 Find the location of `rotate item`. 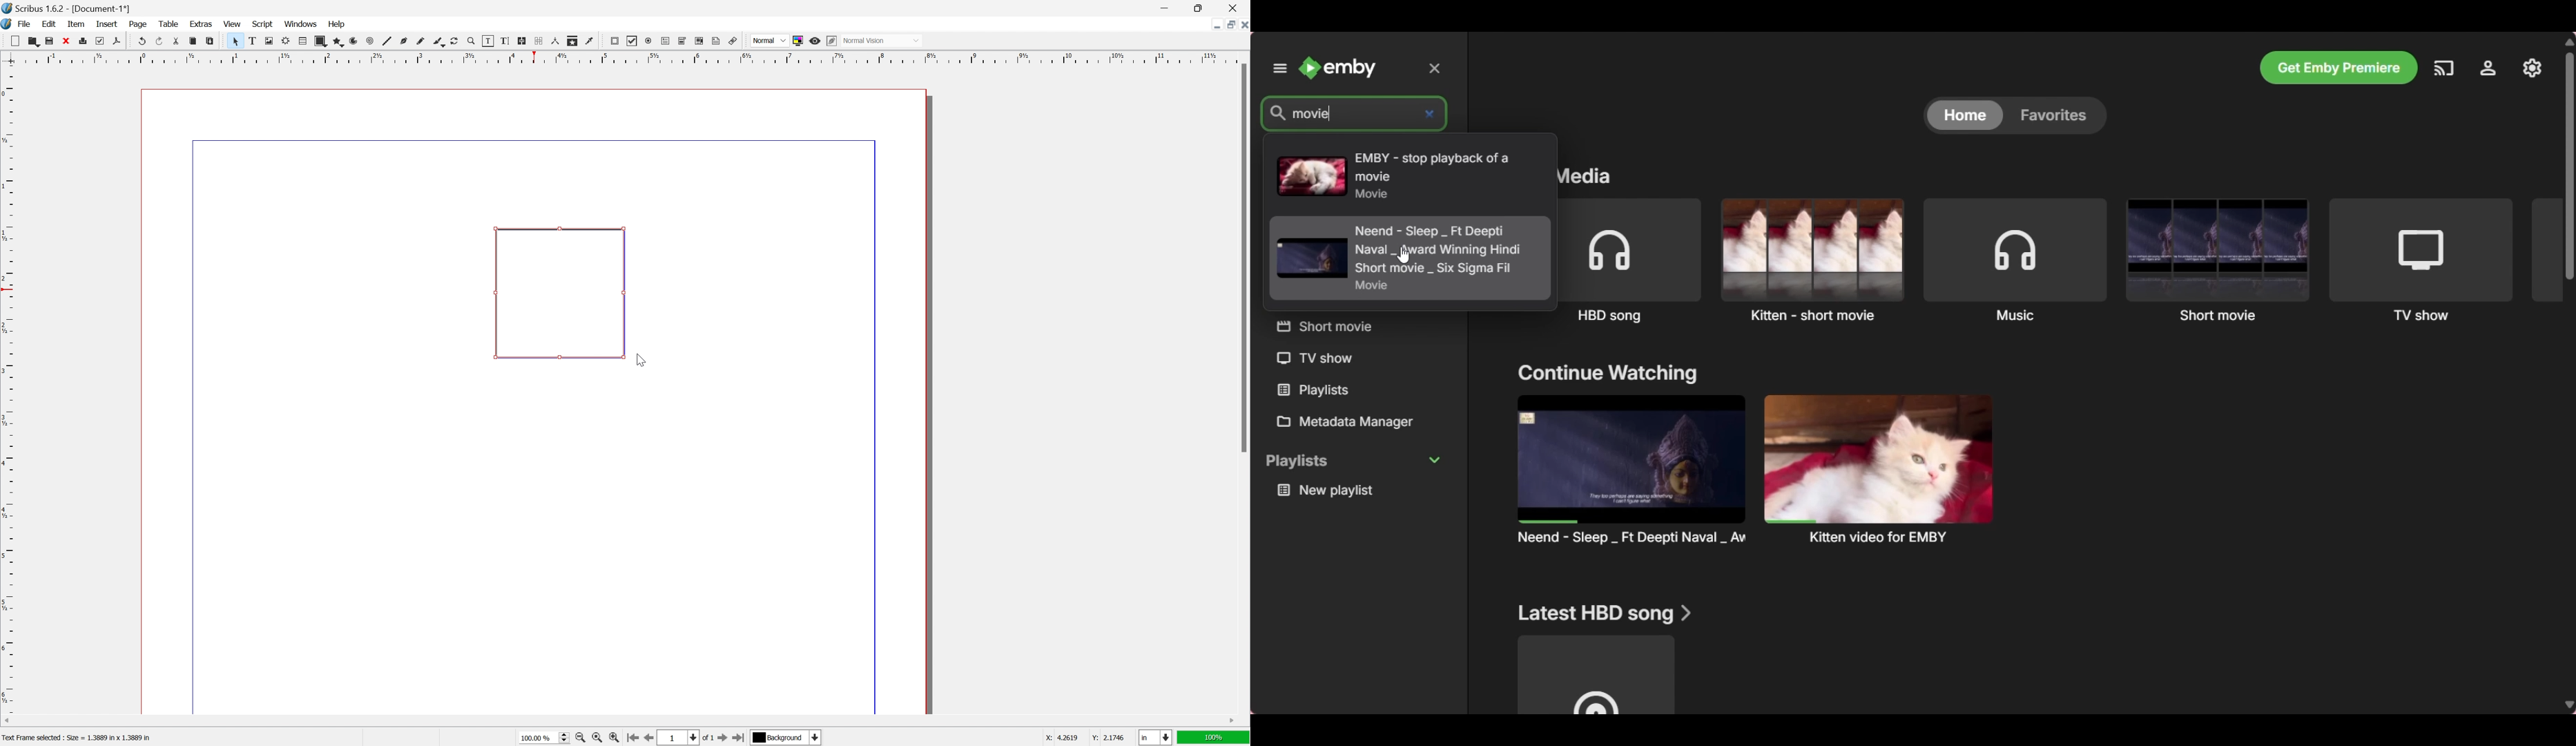

rotate item is located at coordinates (455, 41).